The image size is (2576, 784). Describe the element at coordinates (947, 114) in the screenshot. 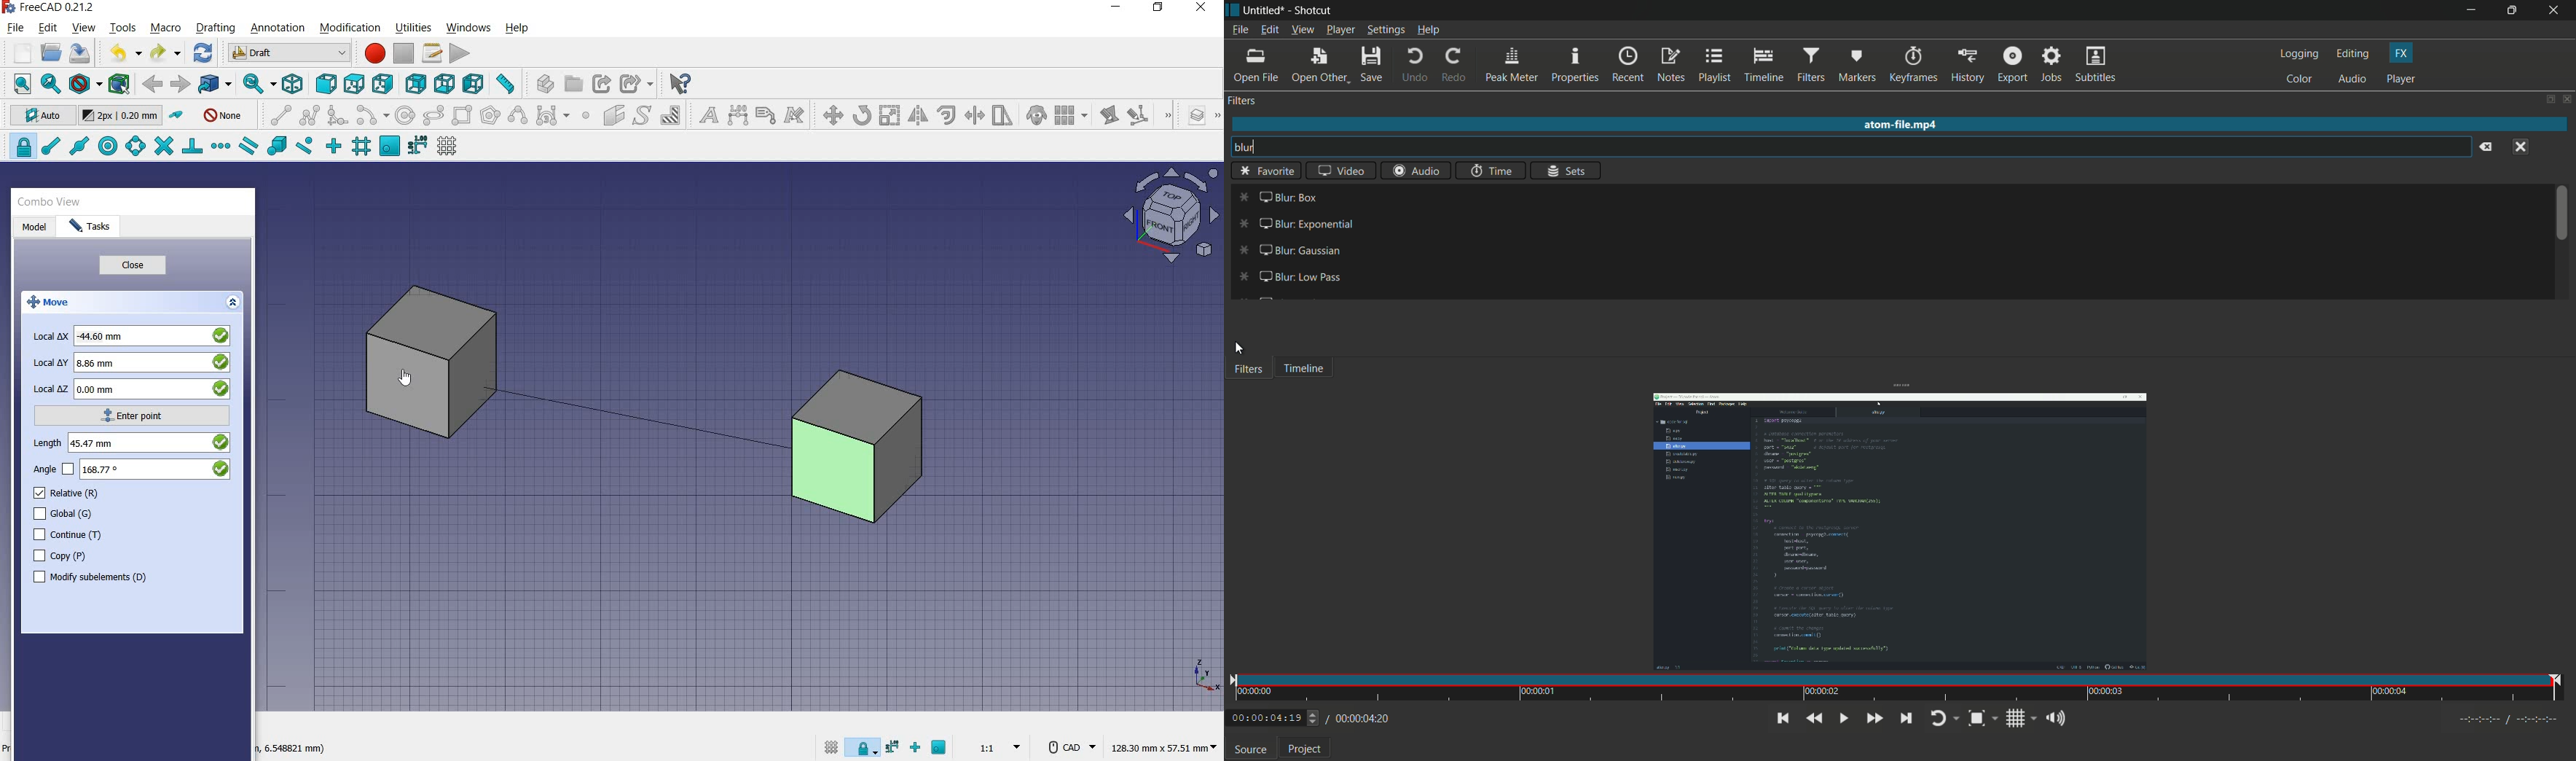

I see `offset` at that location.